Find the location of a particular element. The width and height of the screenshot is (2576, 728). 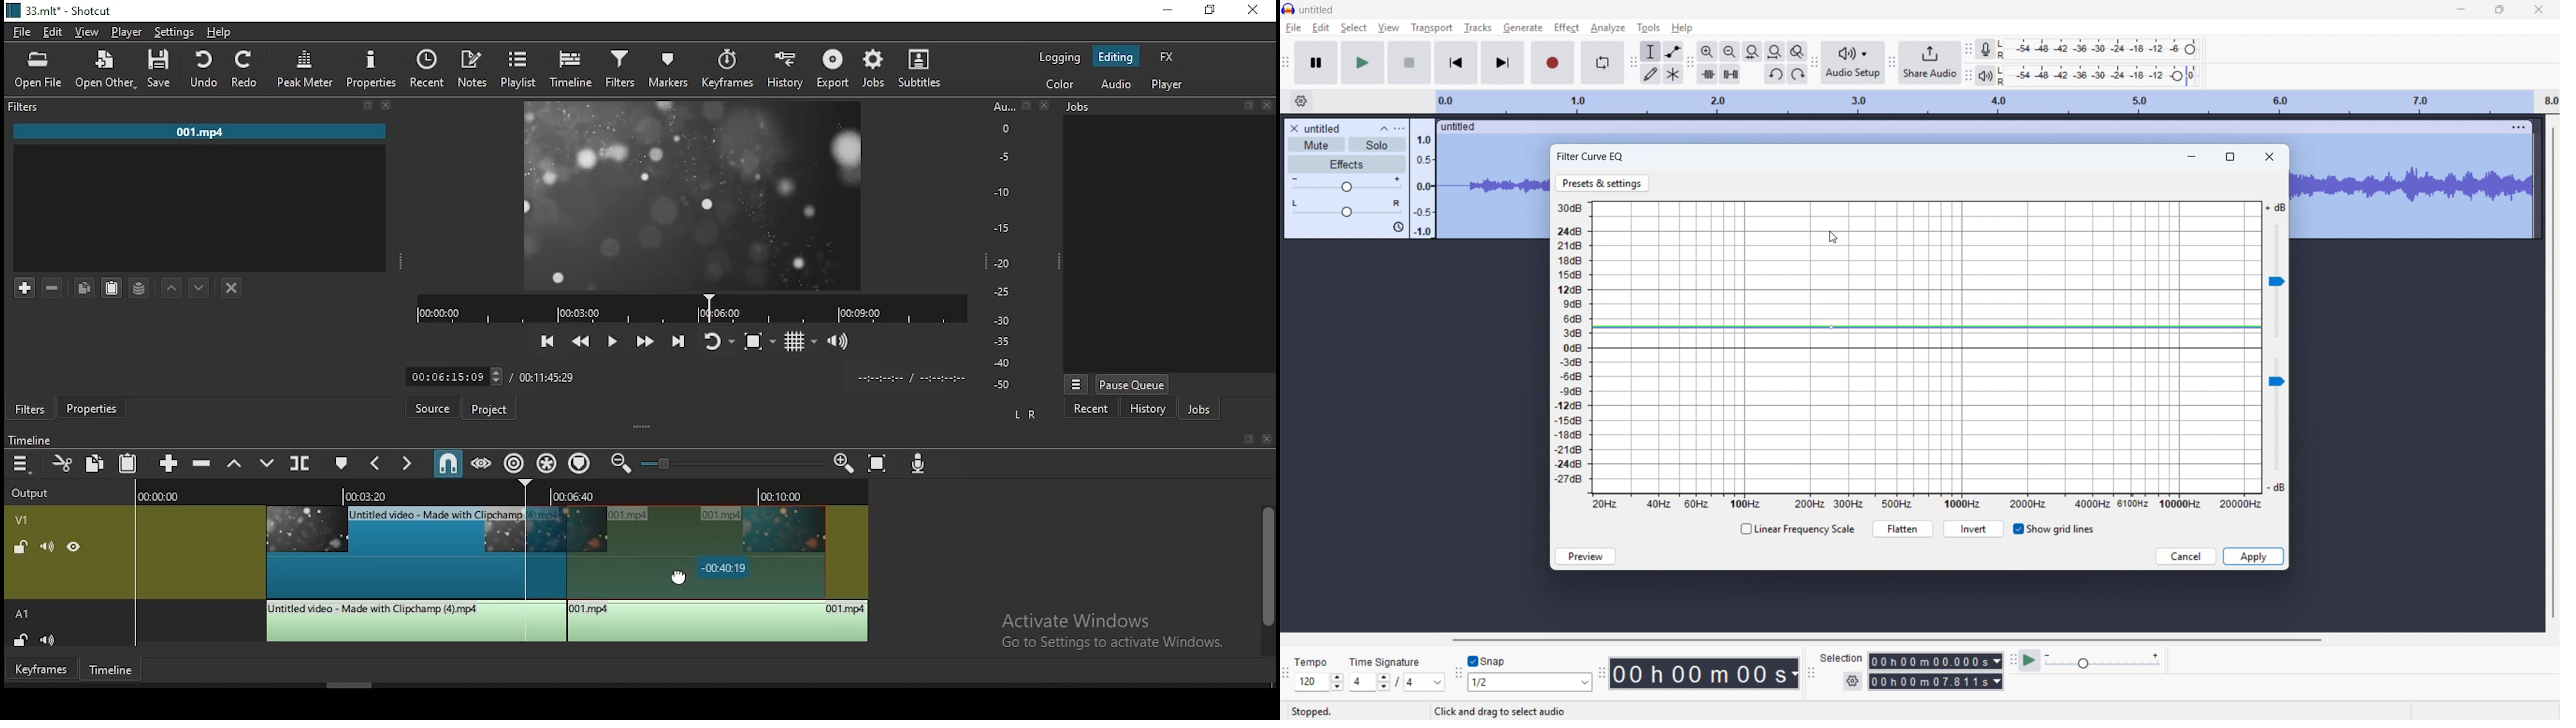

create/edit marker is located at coordinates (343, 464).